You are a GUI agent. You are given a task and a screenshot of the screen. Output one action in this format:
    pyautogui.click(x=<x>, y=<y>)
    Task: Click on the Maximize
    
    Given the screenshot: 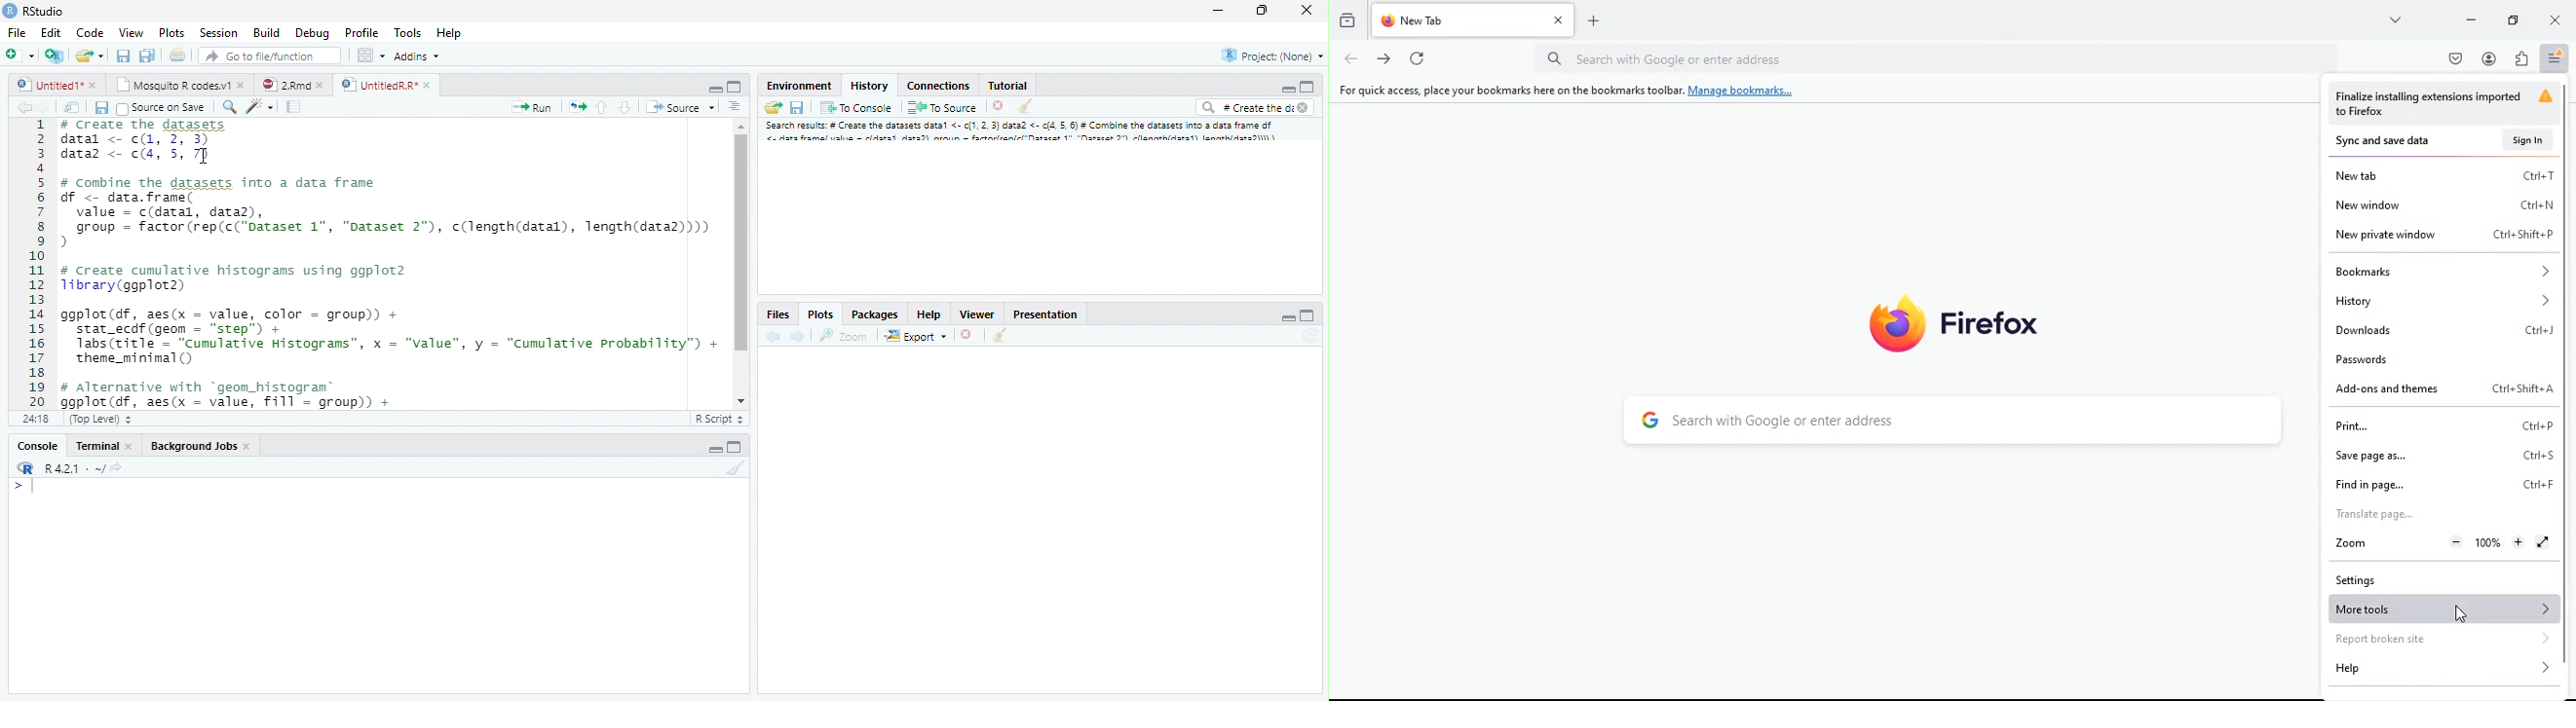 What is the action you would take?
    pyautogui.click(x=738, y=448)
    